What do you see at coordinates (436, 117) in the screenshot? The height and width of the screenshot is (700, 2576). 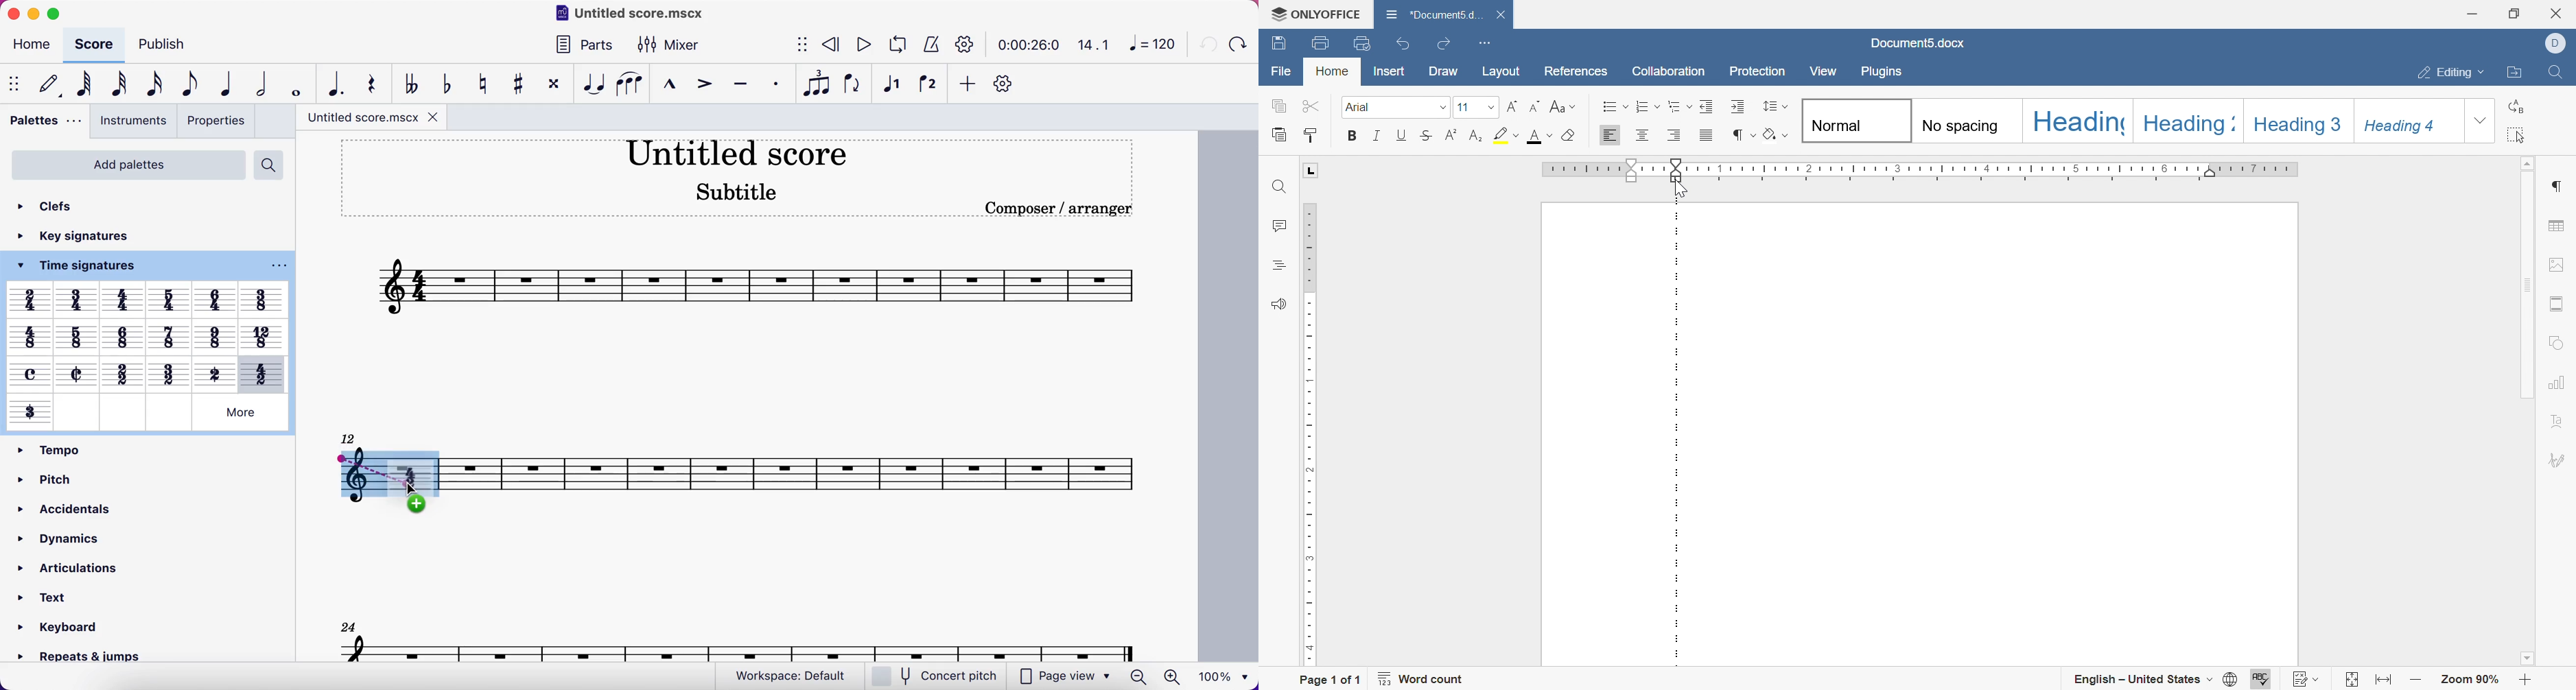 I see `close tab` at bounding box center [436, 117].